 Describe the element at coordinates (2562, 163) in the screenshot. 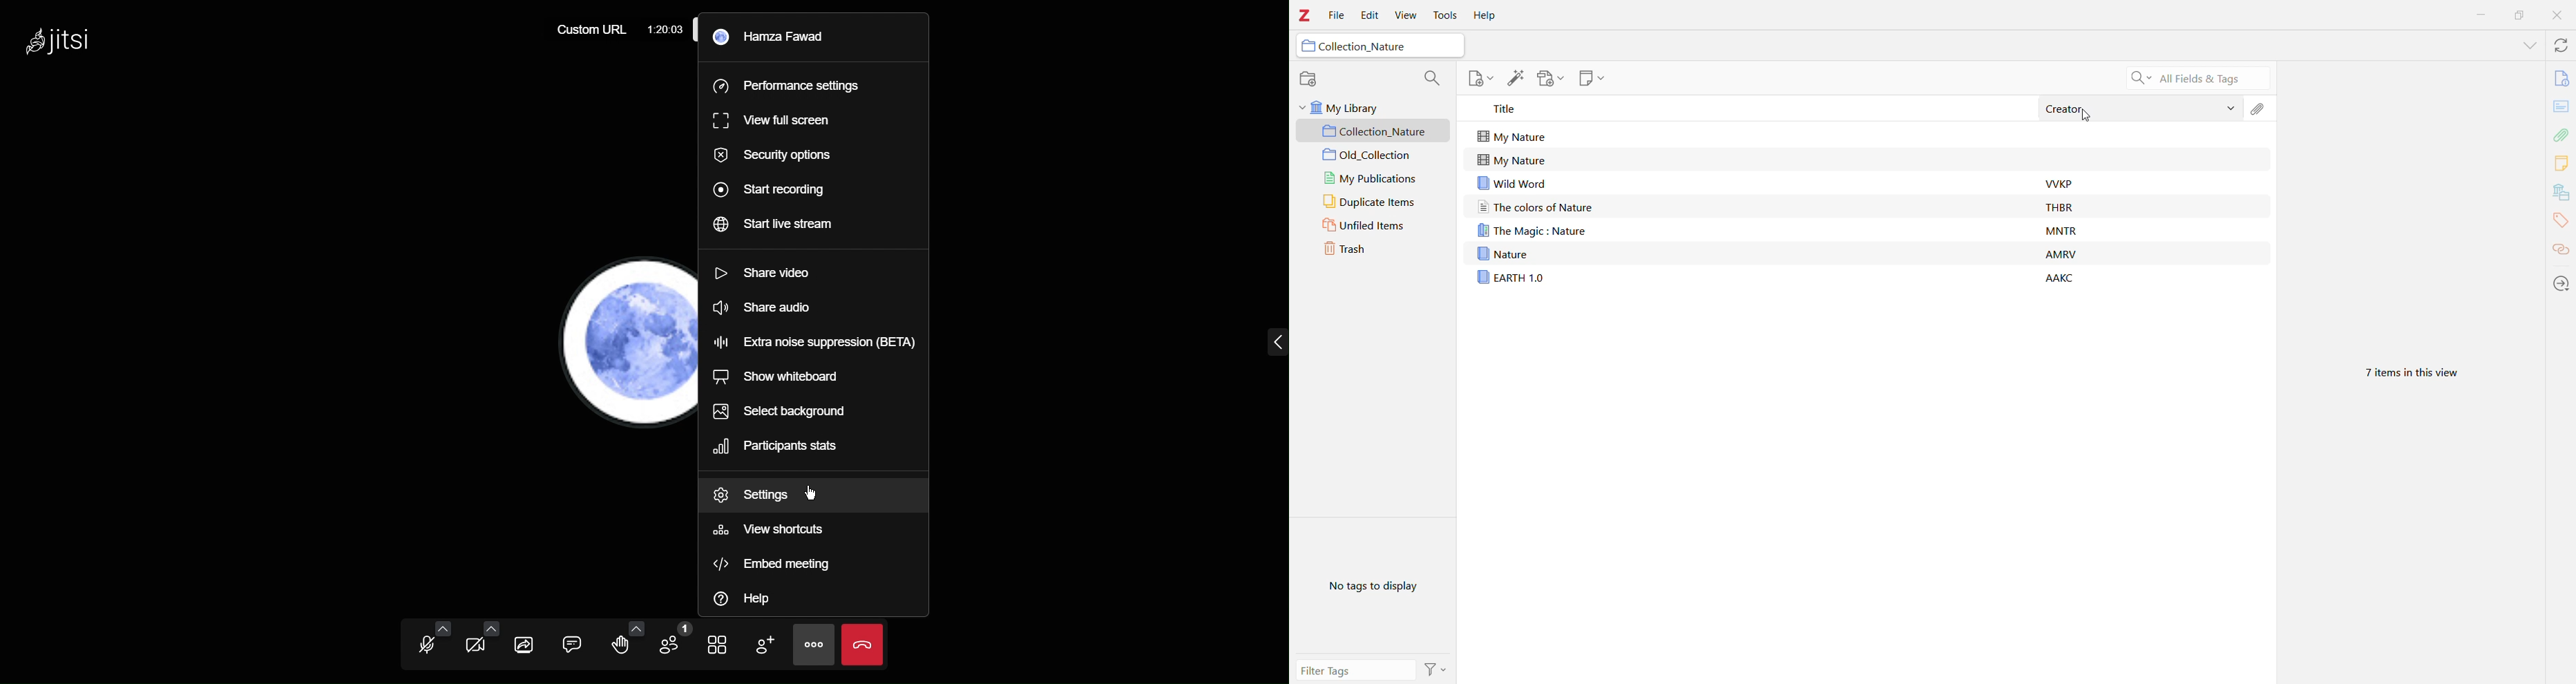

I see `Notes` at that location.